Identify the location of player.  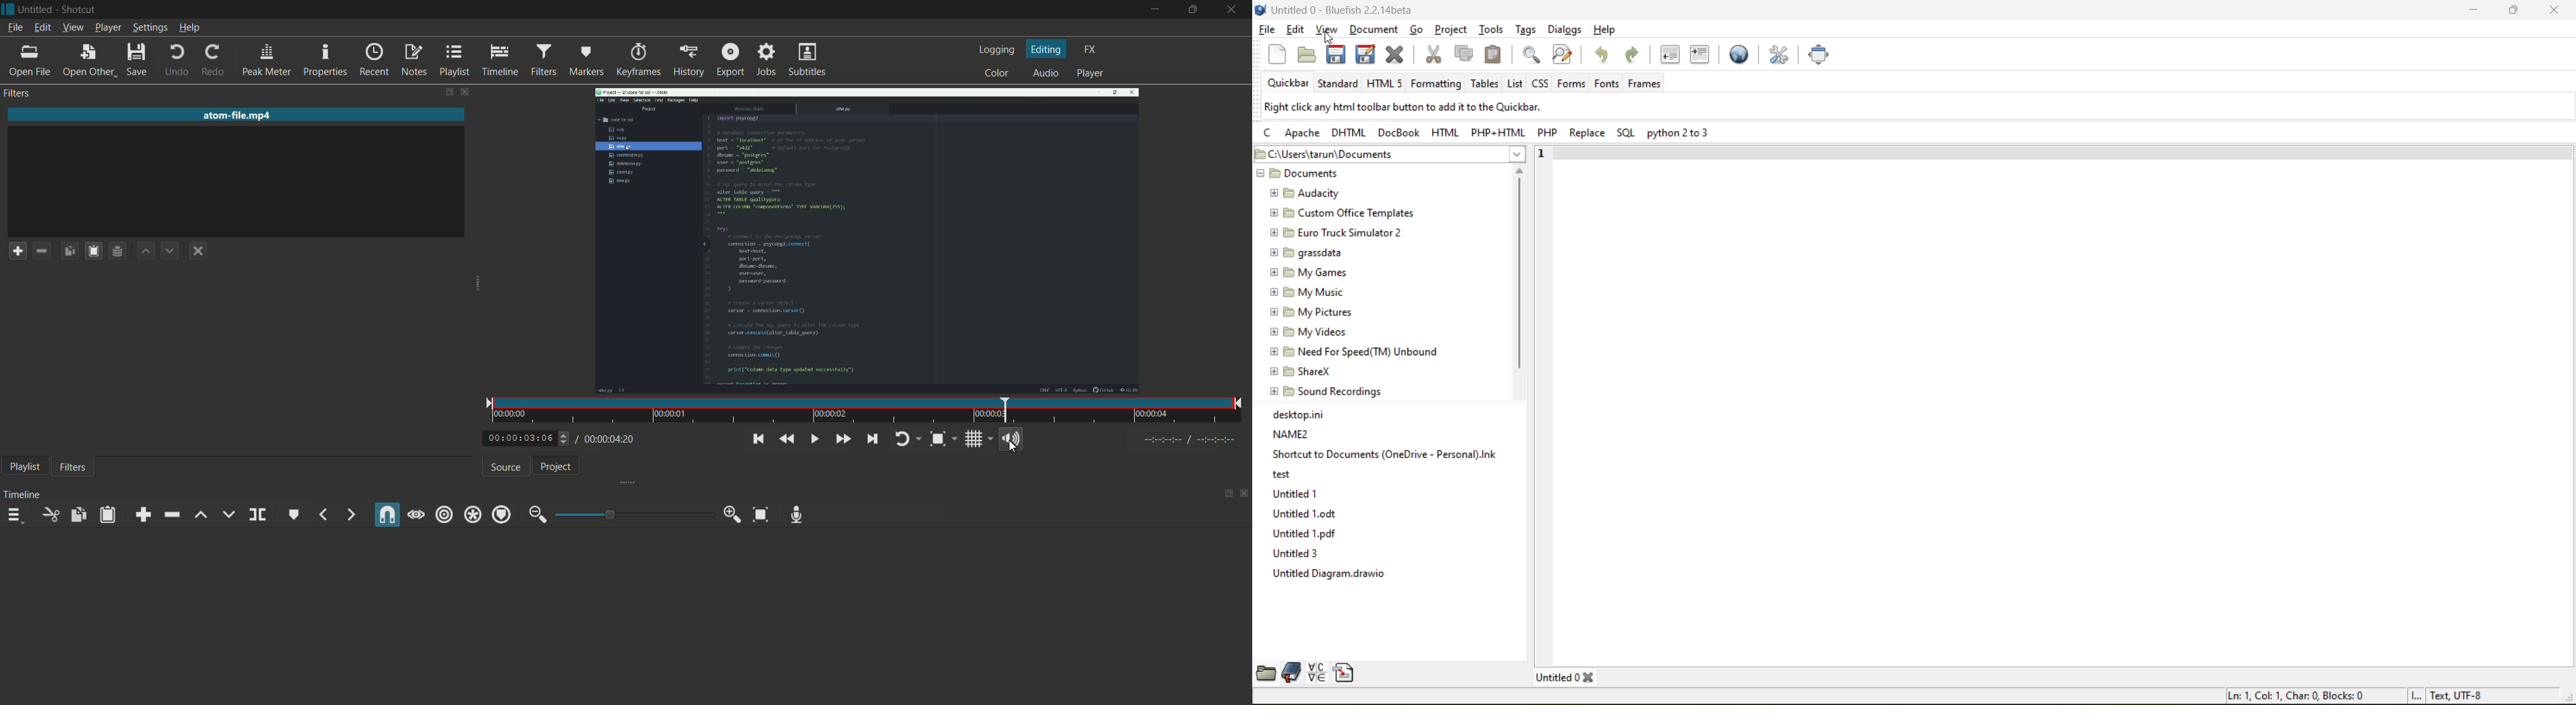
(1092, 72).